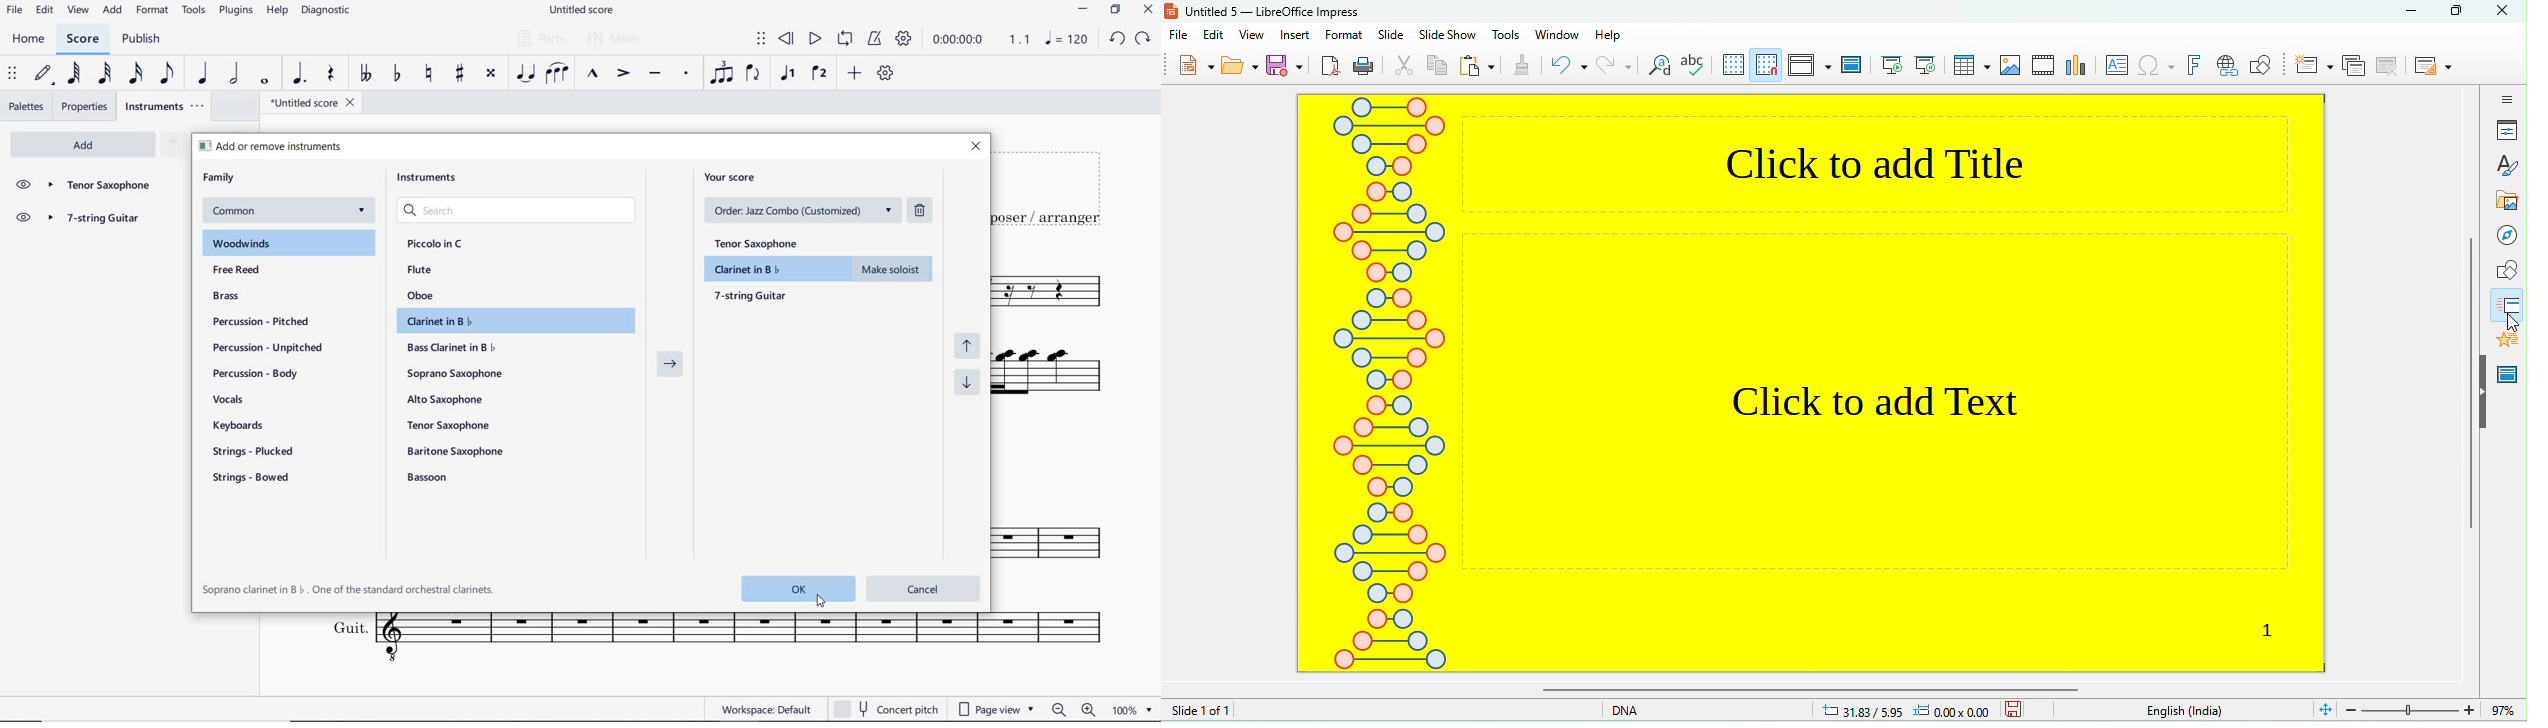 The width and height of the screenshot is (2548, 728). I want to click on maximize, so click(2461, 10).